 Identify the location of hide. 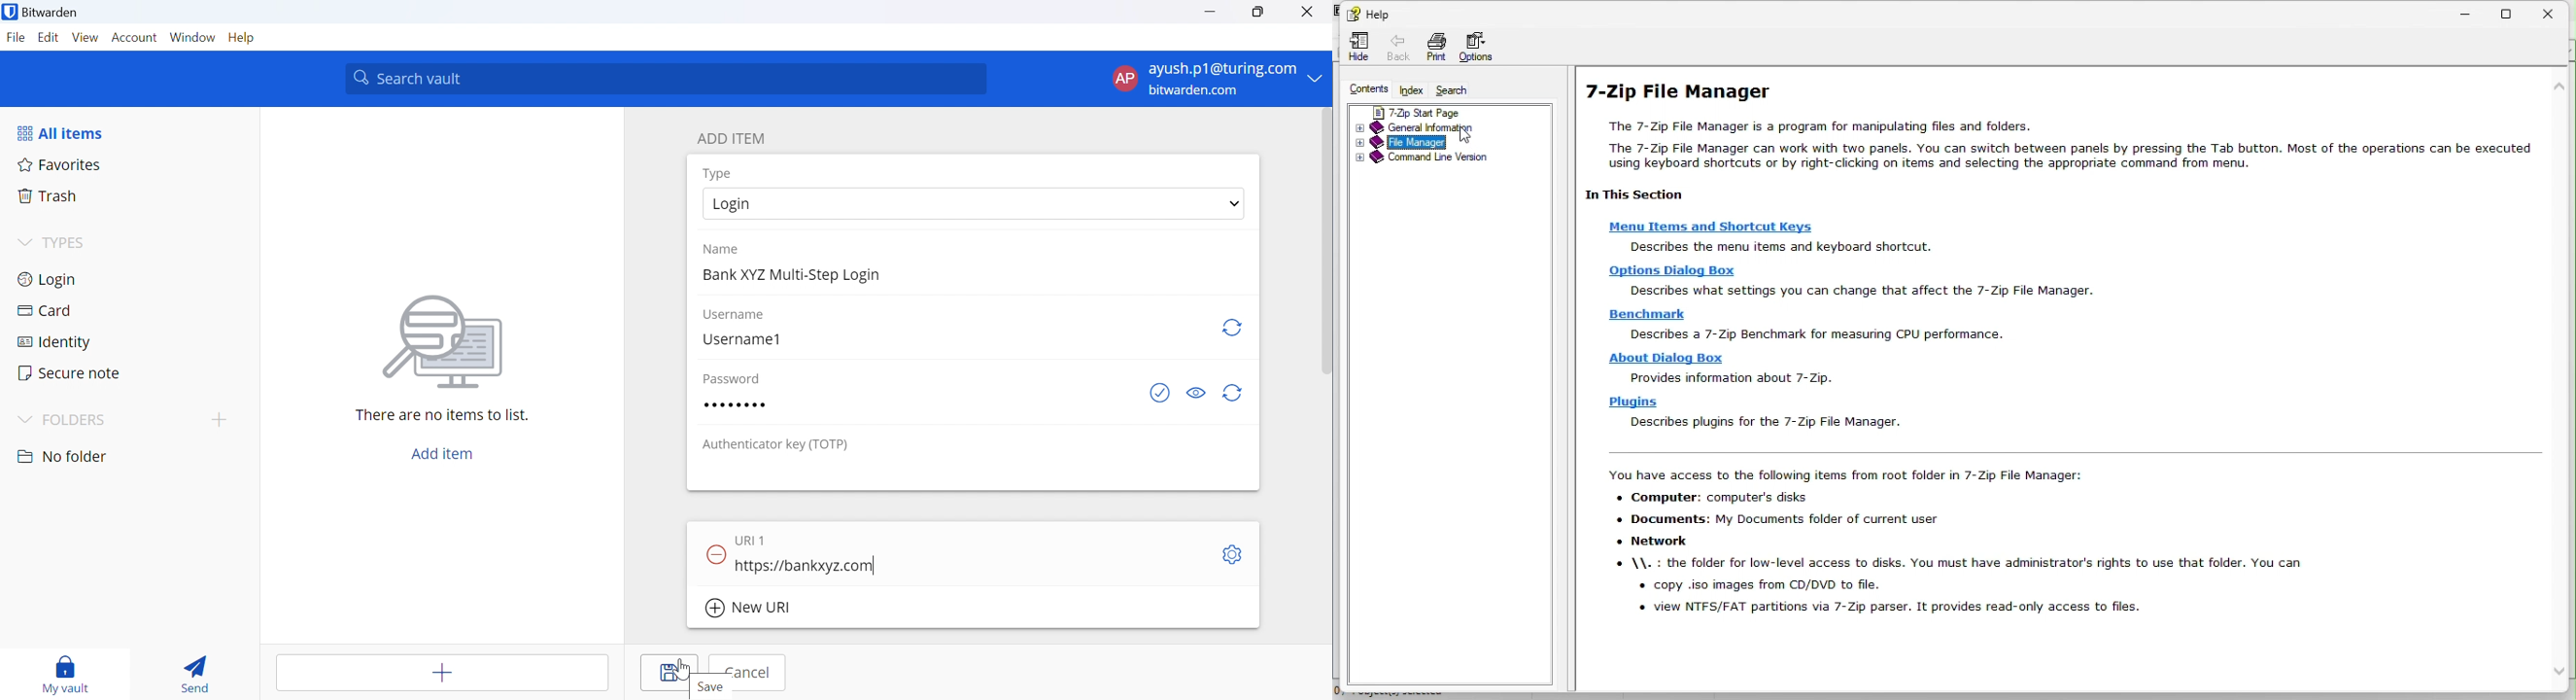
(1355, 48).